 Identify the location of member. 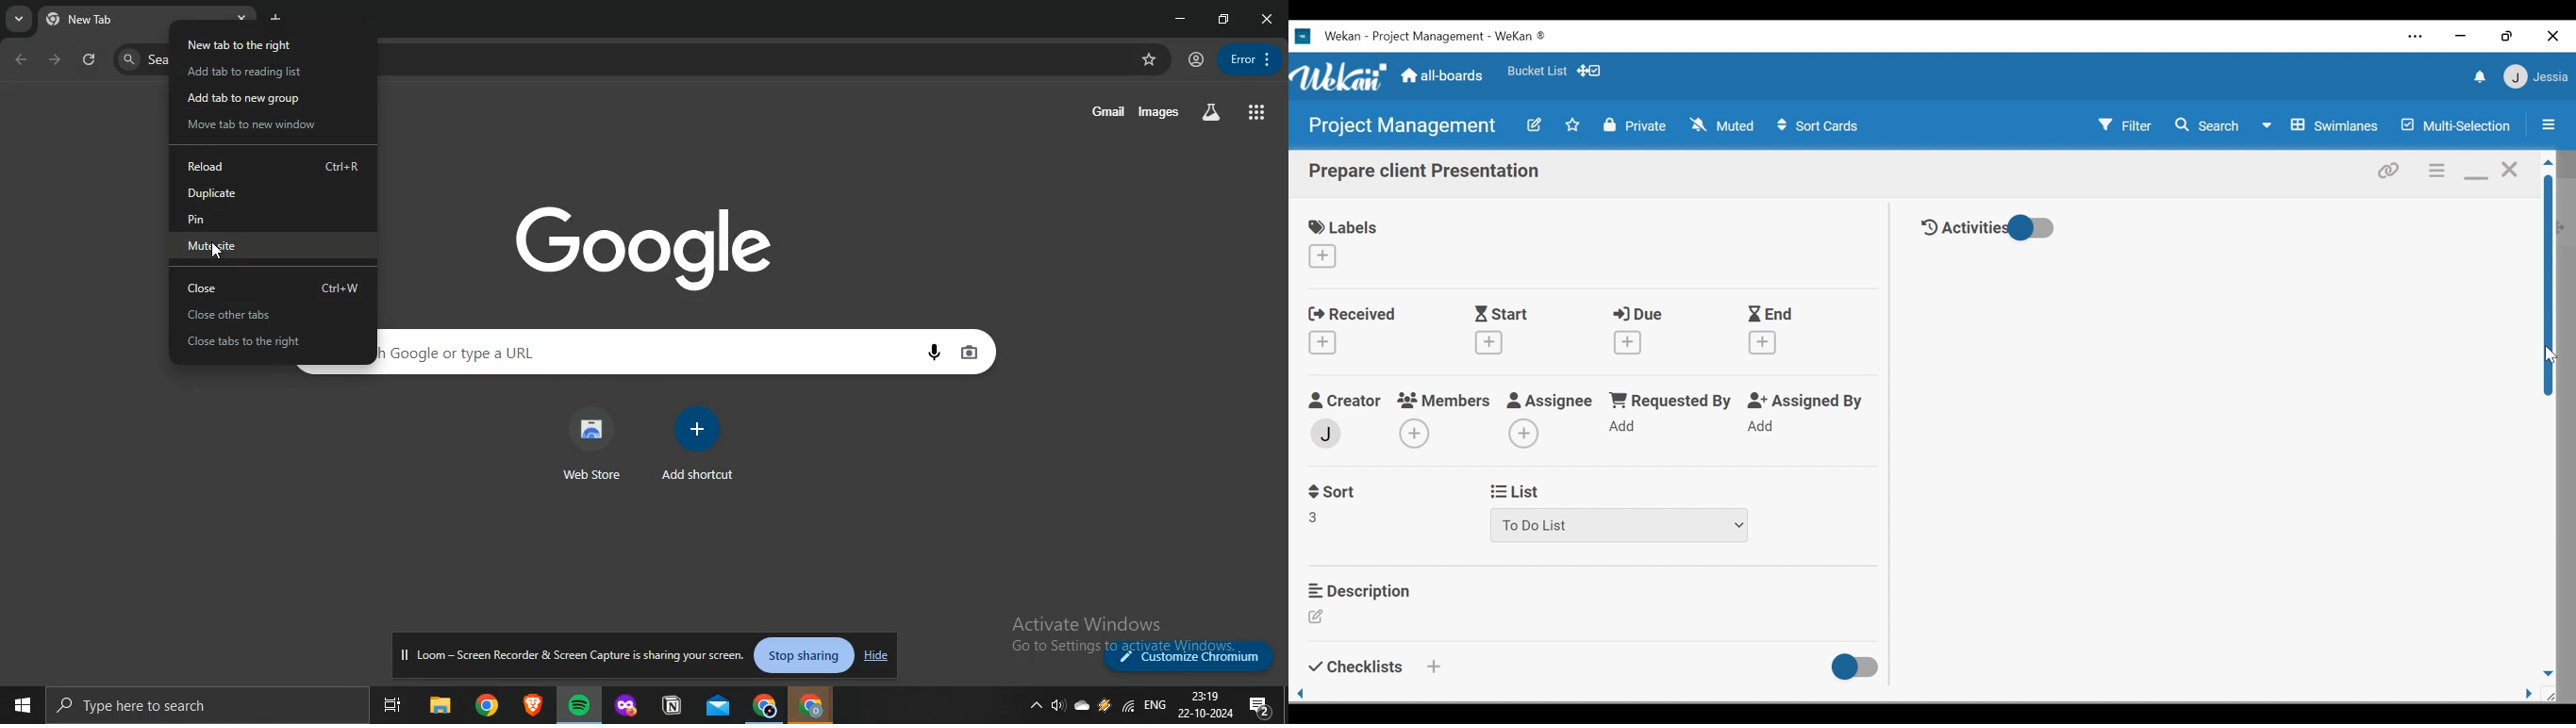
(1327, 433).